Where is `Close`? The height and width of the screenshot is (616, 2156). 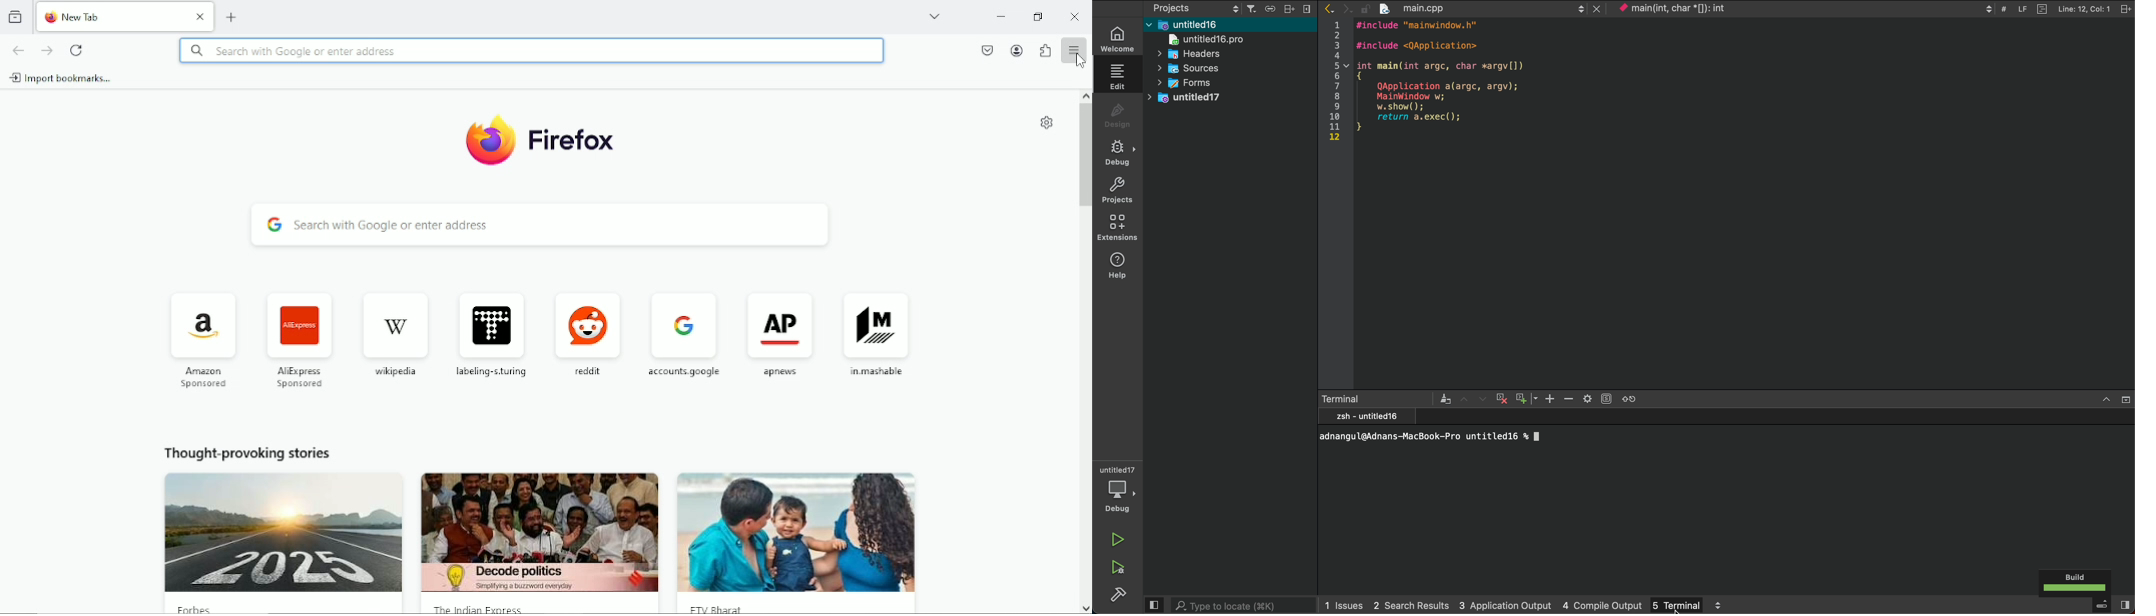
Close is located at coordinates (1080, 16).